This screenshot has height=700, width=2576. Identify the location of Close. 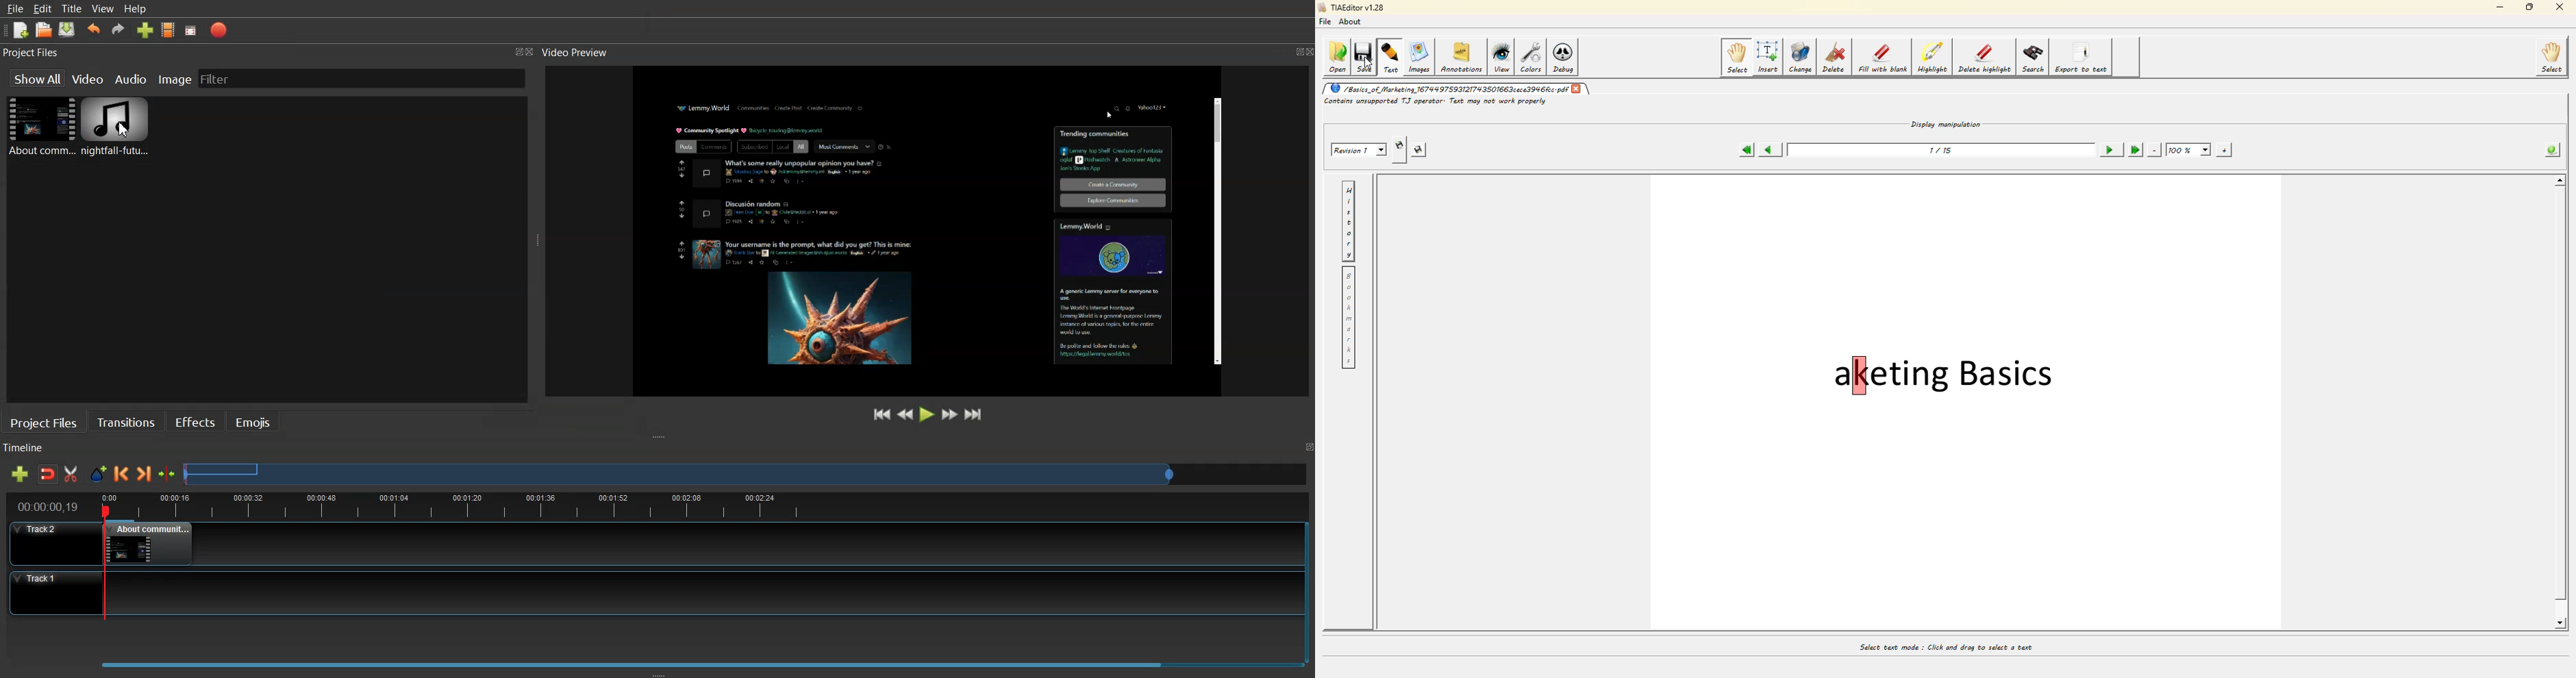
(534, 53).